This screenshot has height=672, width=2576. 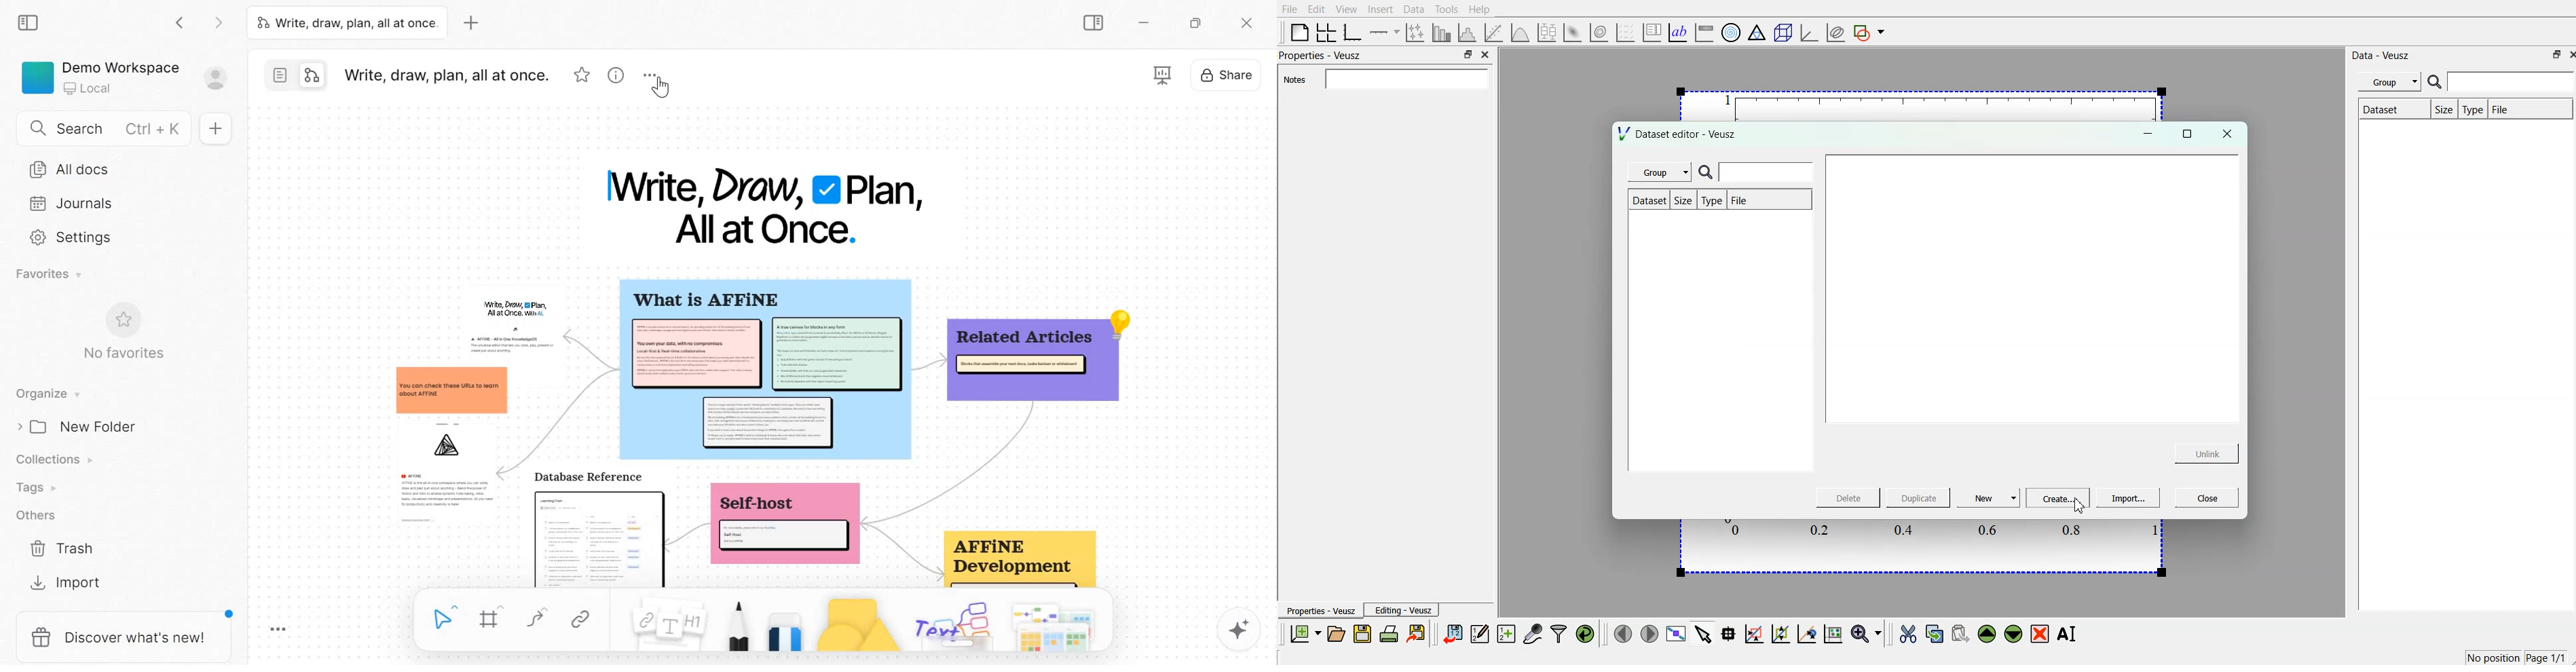 What do you see at coordinates (1760, 172) in the screenshot?
I see `search bar` at bounding box center [1760, 172].